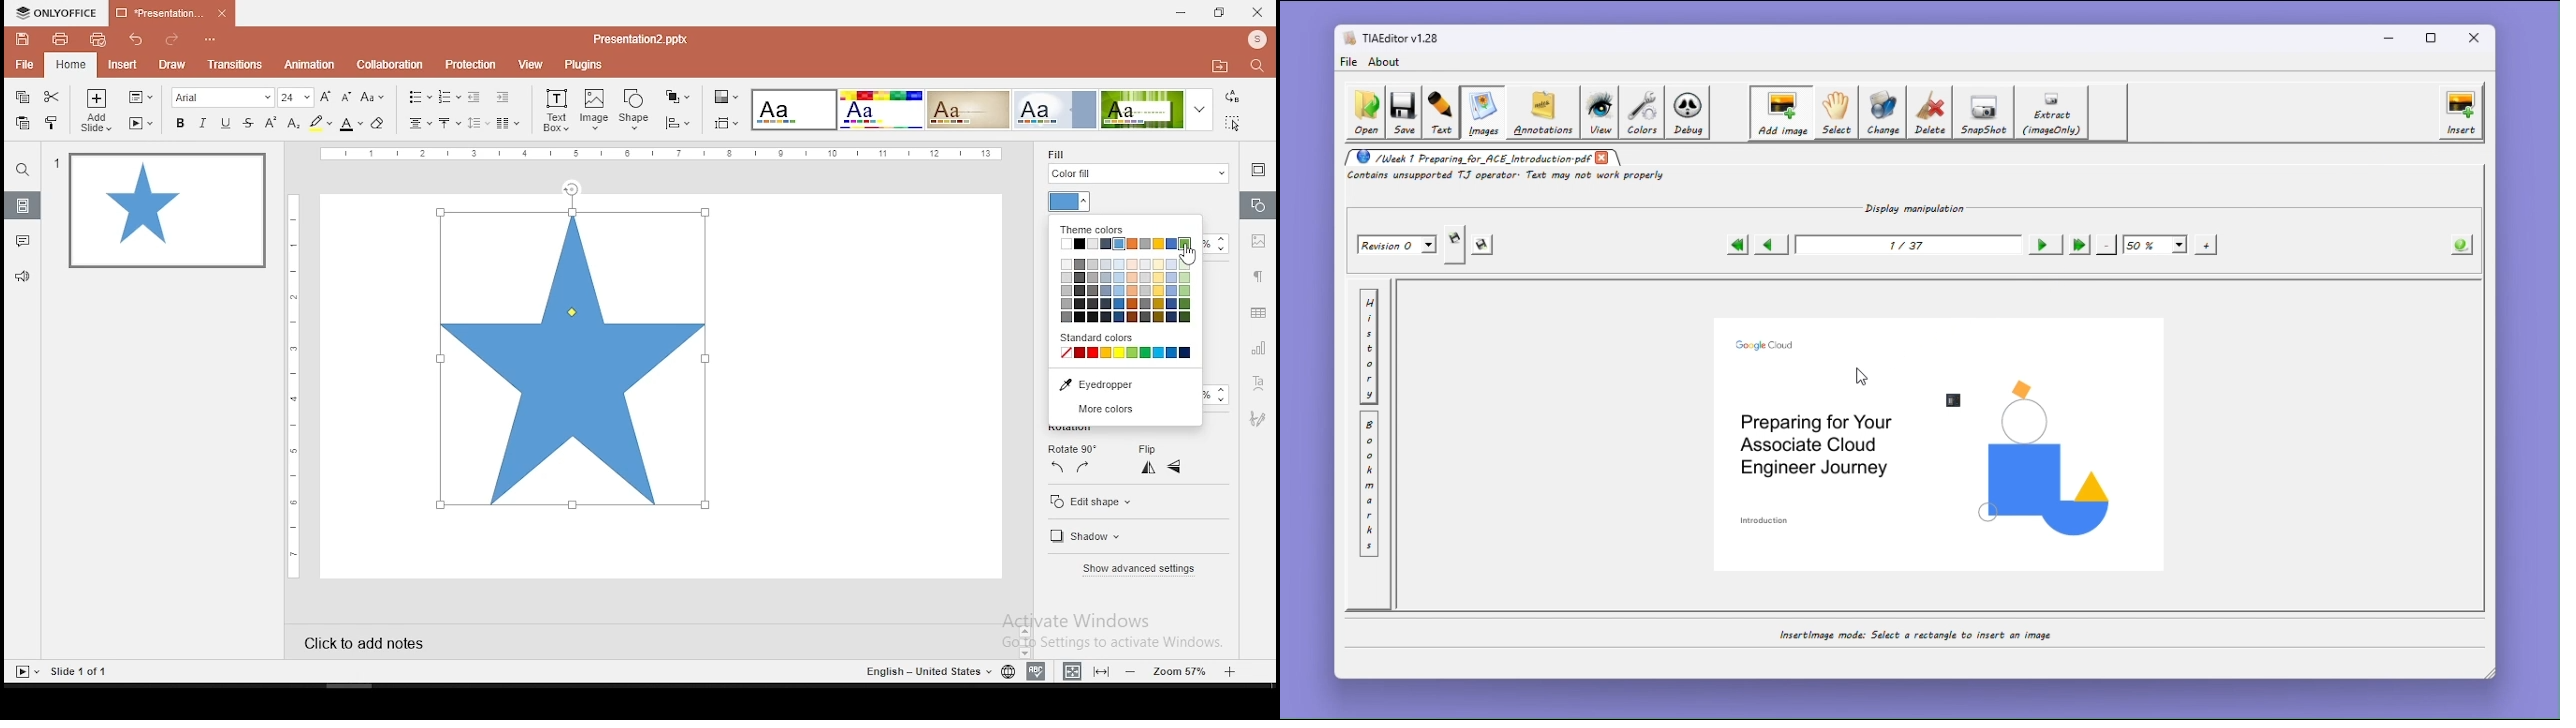 The height and width of the screenshot is (728, 2576). Describe the element at coordinates (389, 64) in the screenshot. I see `collaboration` at that location.